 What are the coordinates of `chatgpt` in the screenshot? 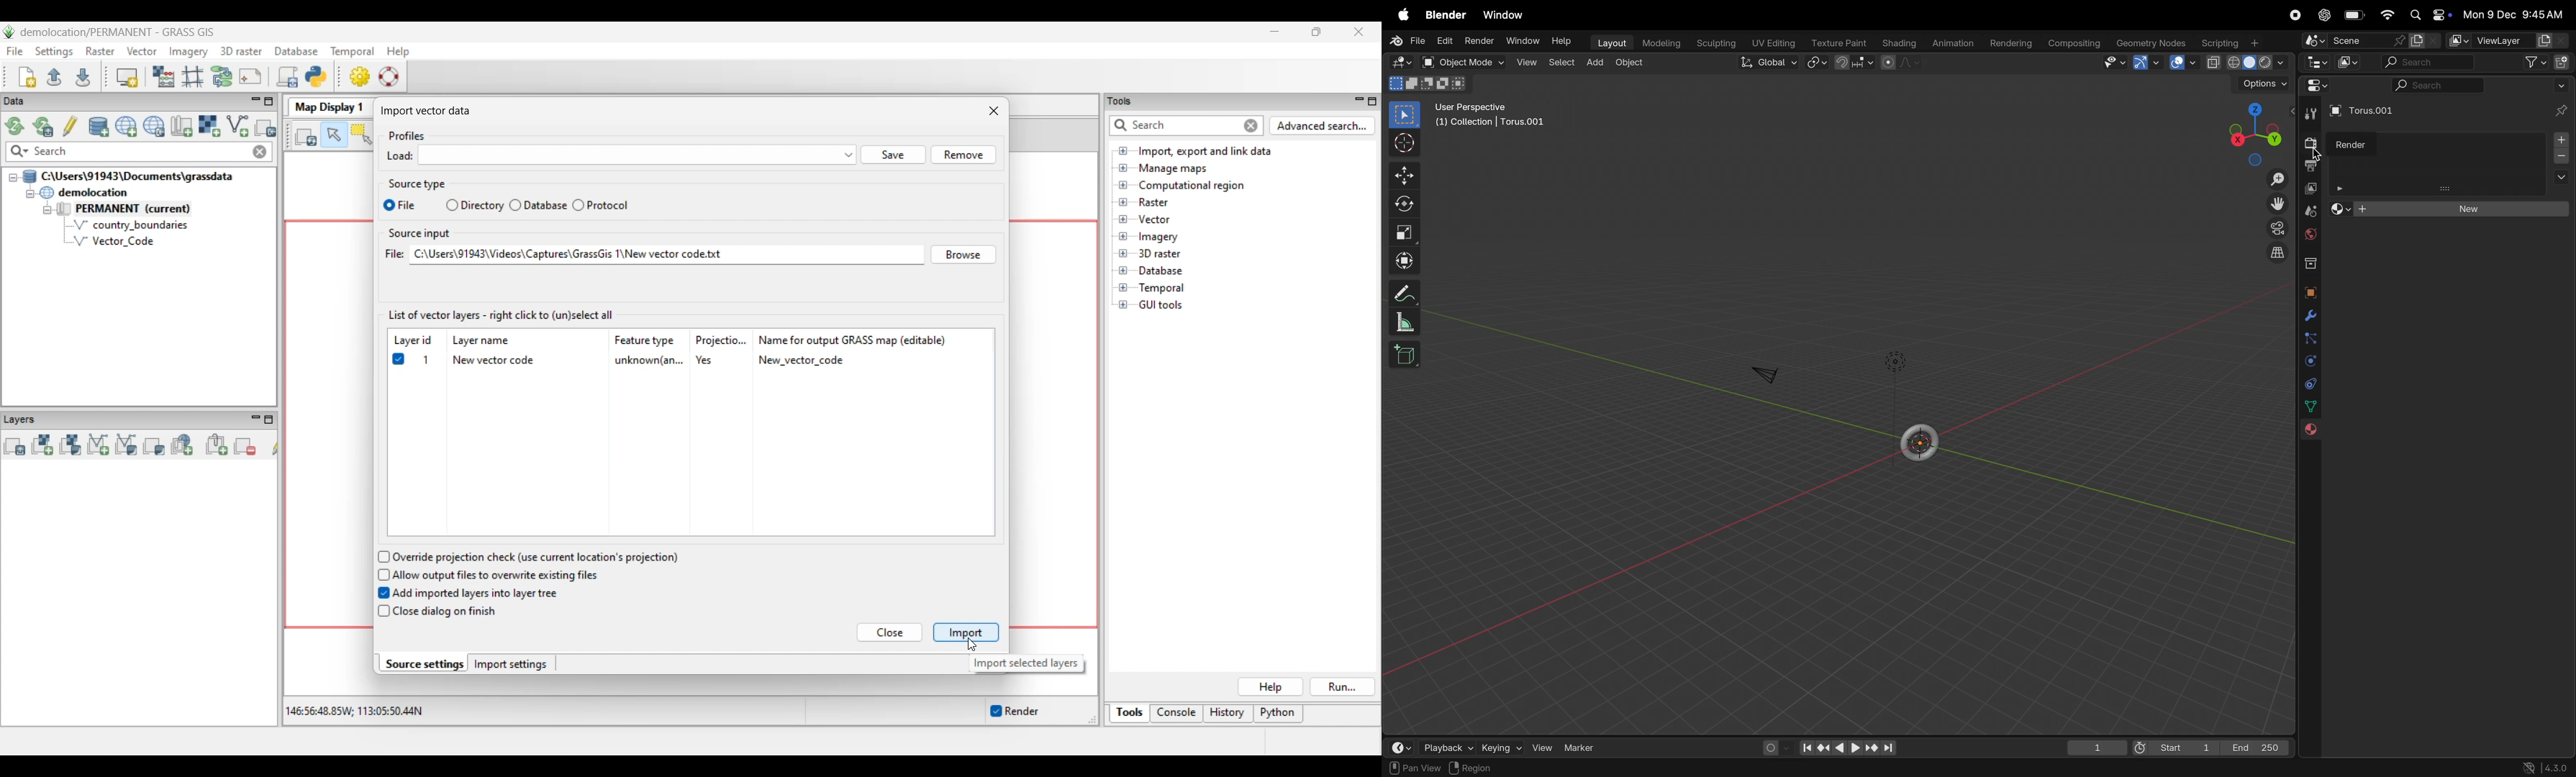 It's located at (2324, 15).